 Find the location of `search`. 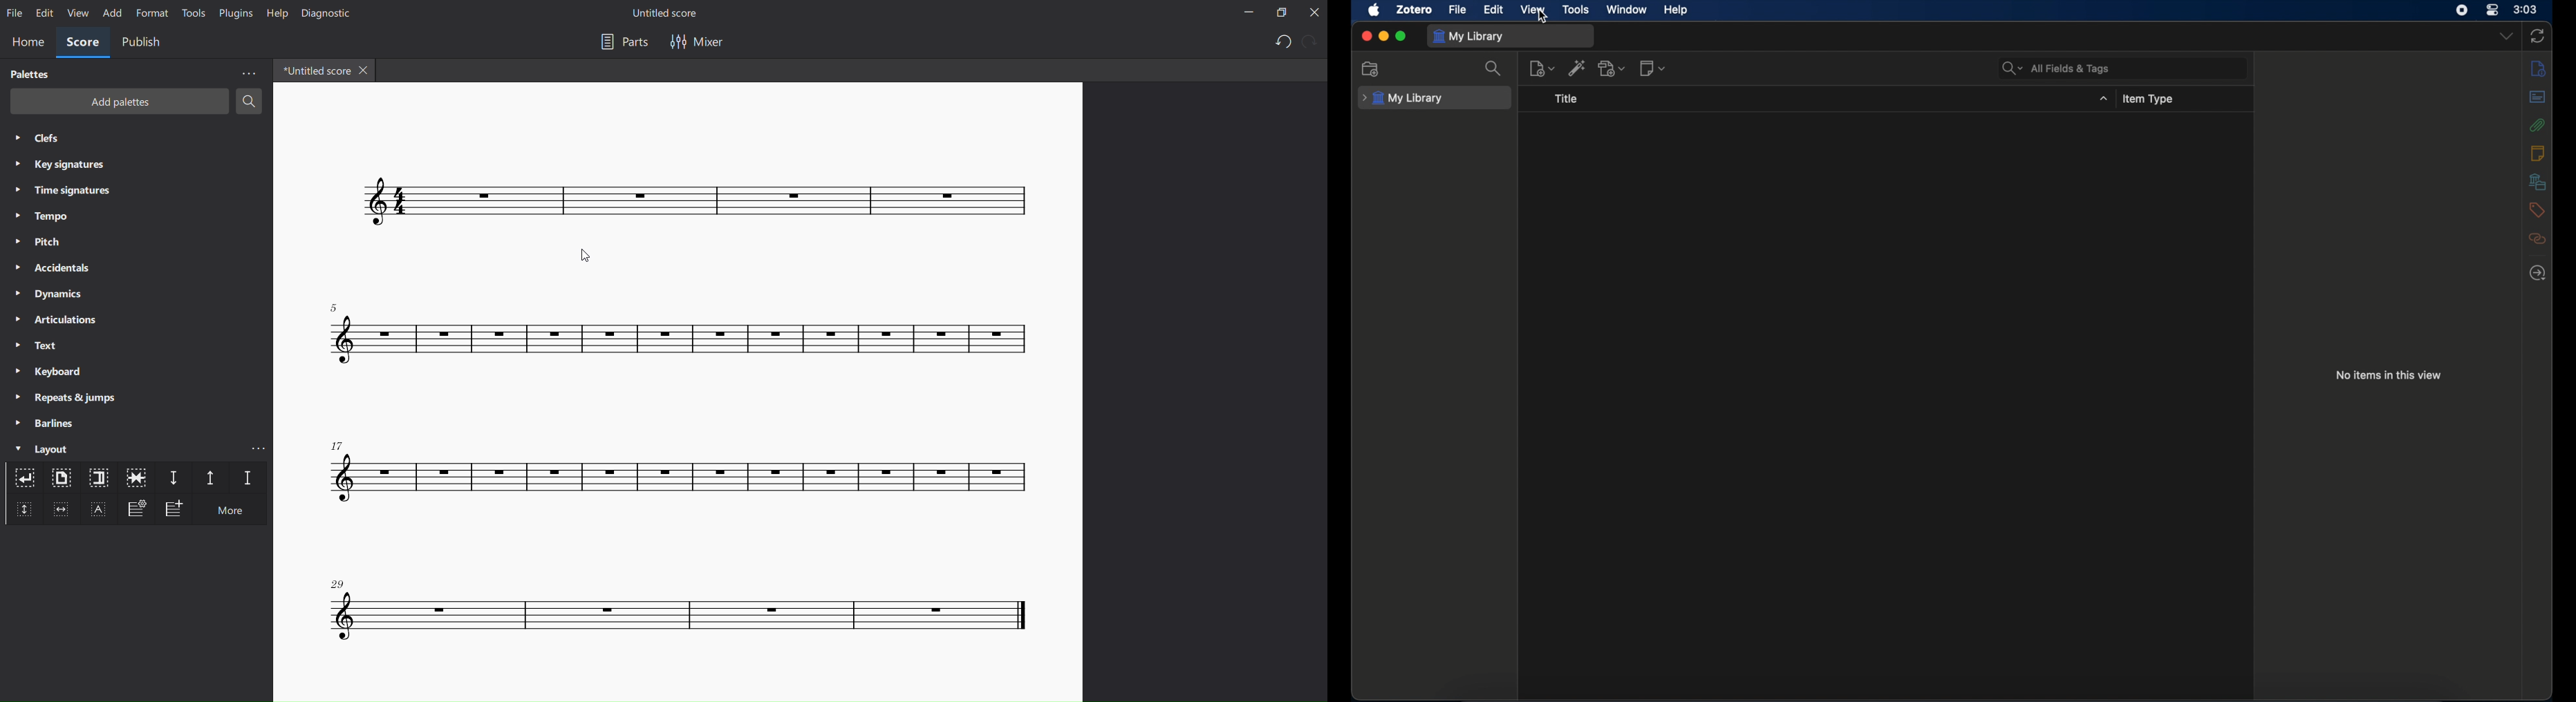

search is located at coordinates (250, 104).